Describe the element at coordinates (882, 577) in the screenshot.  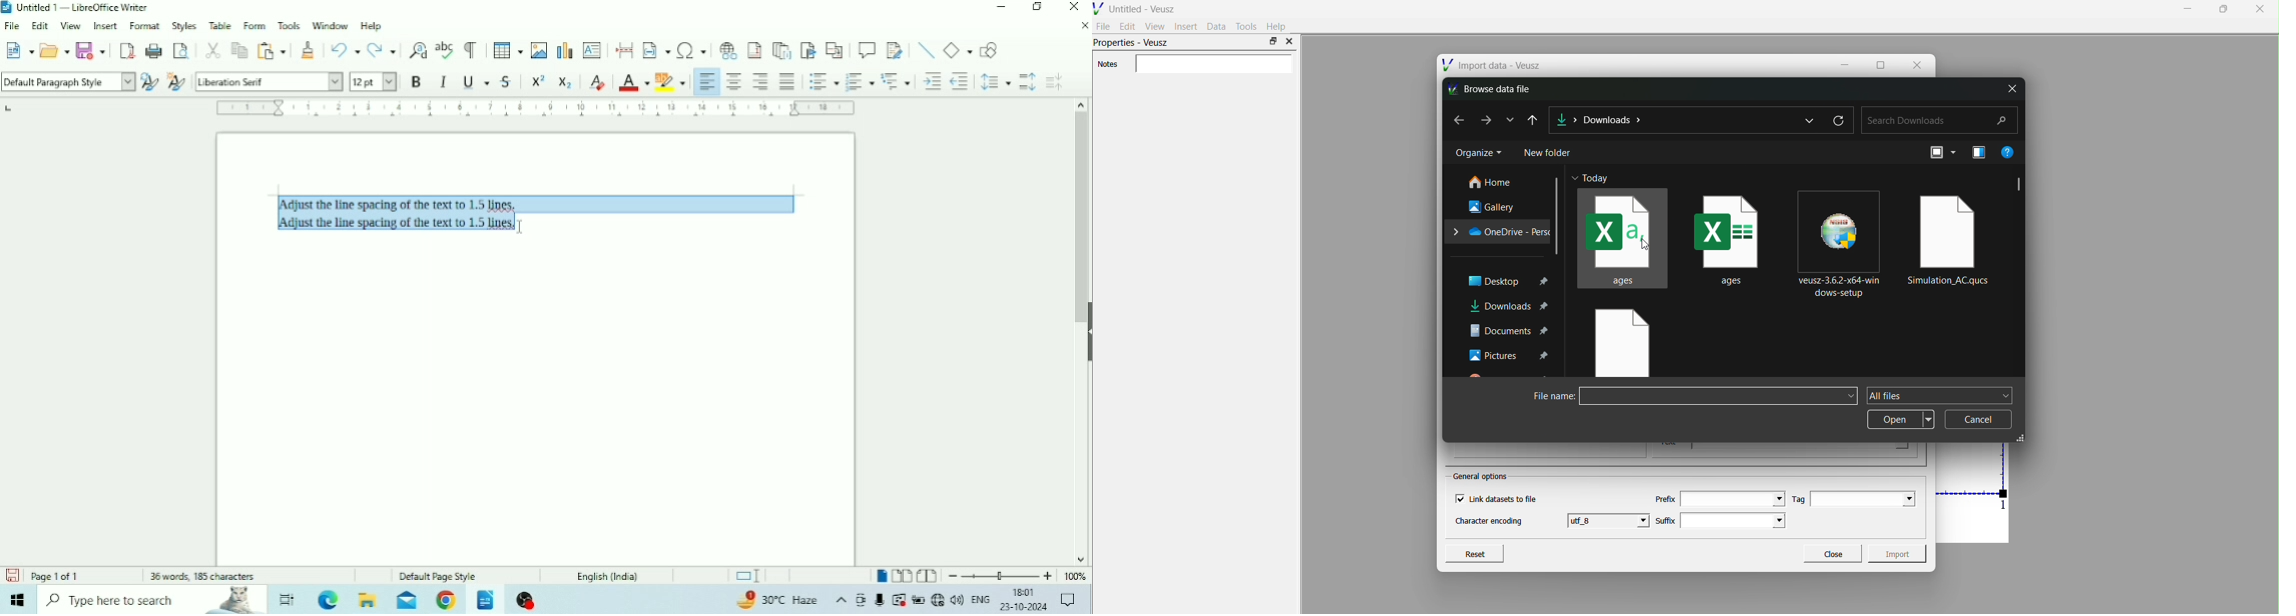
I see `Single-page view` at that location.